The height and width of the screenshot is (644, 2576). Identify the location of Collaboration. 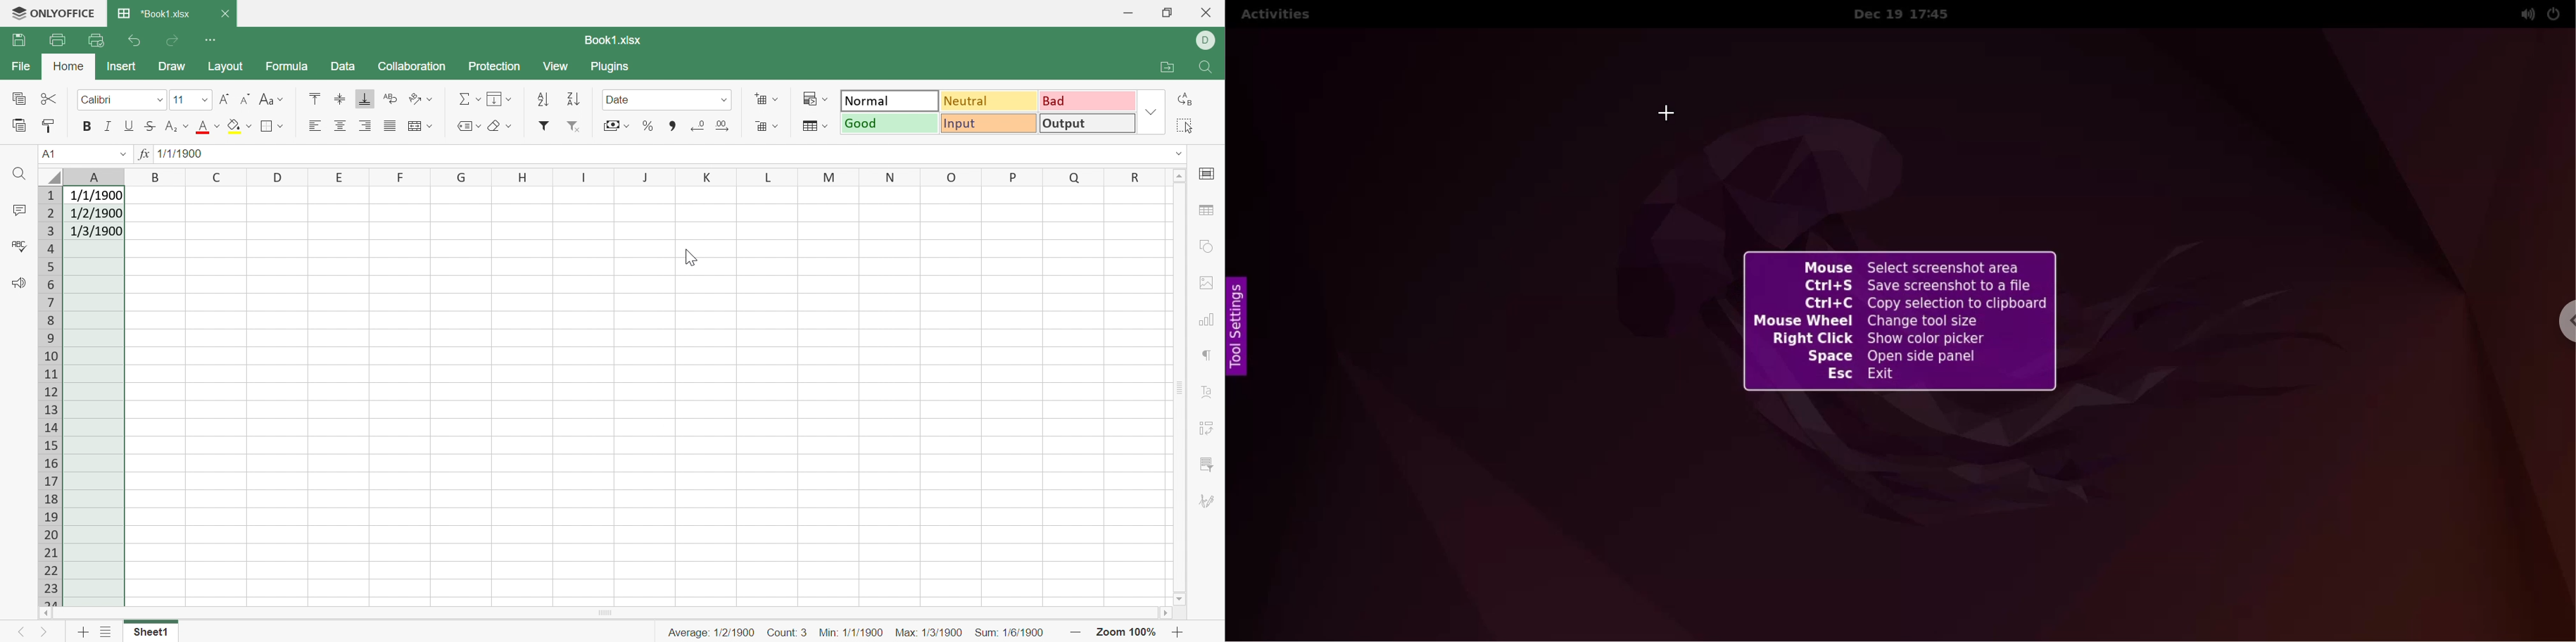
(412, 67).